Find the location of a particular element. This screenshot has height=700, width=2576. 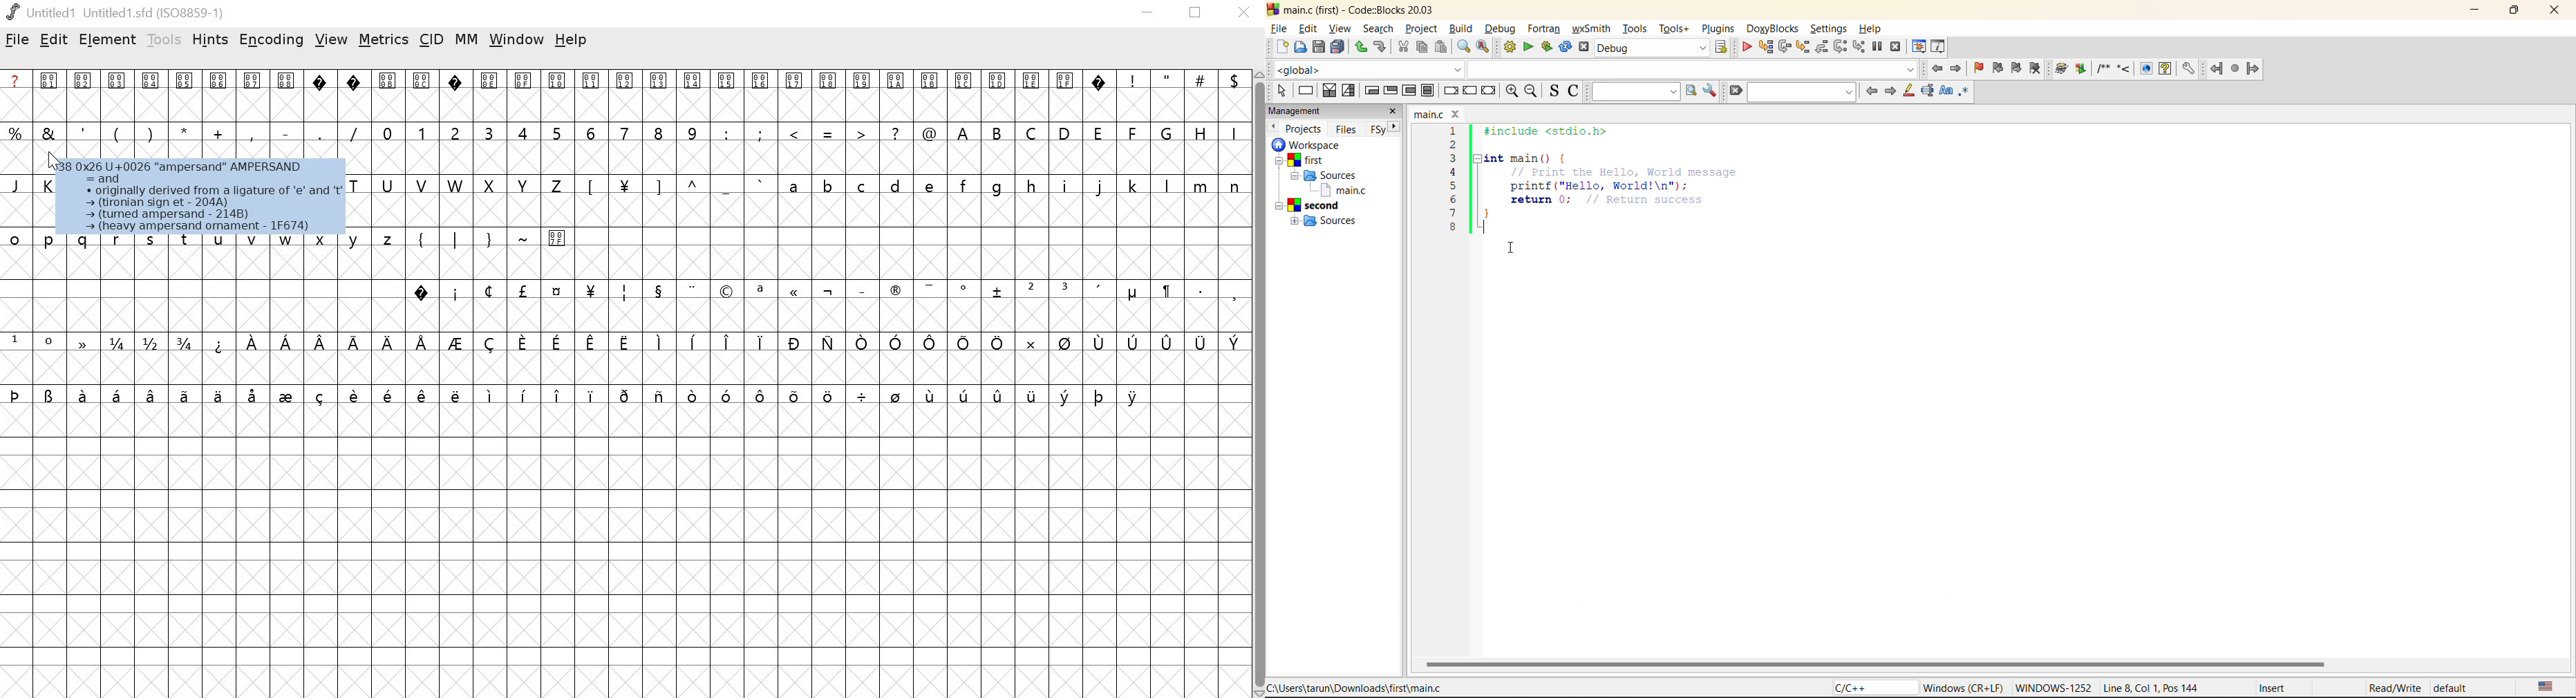

. is located at coordinates (1199, 290).